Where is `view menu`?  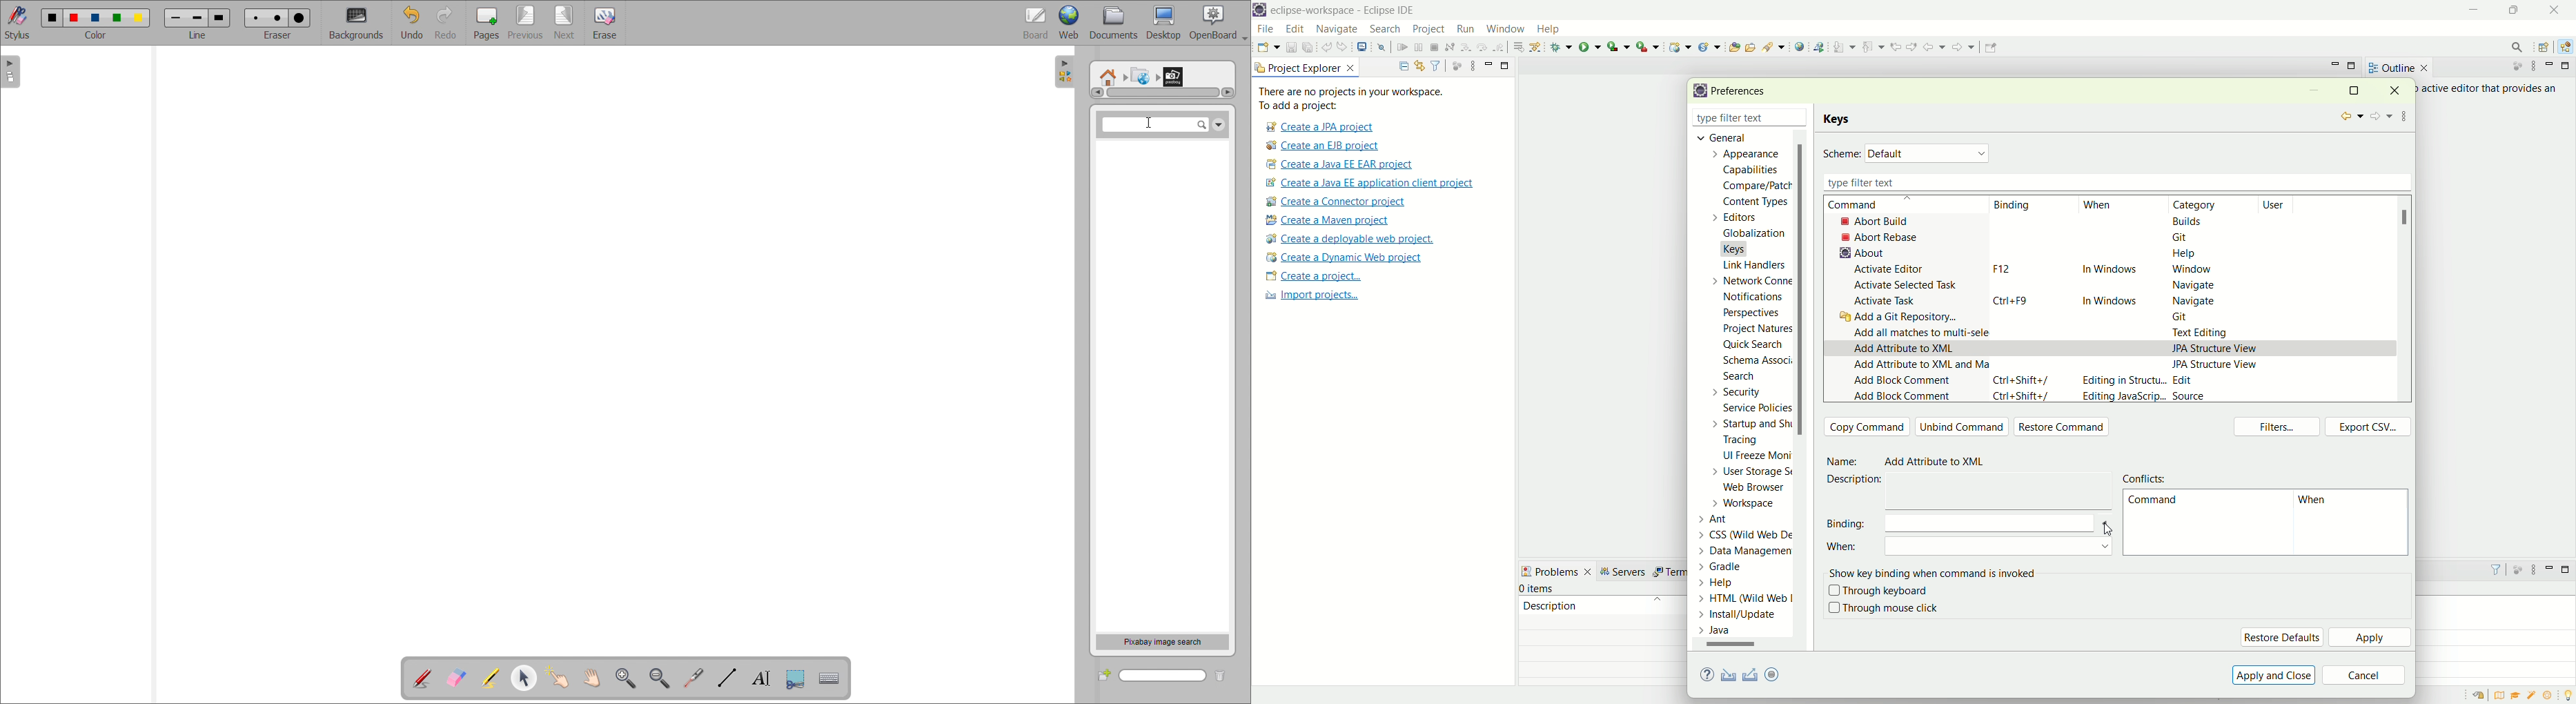
view menu is located at coordinates (2533, 573).